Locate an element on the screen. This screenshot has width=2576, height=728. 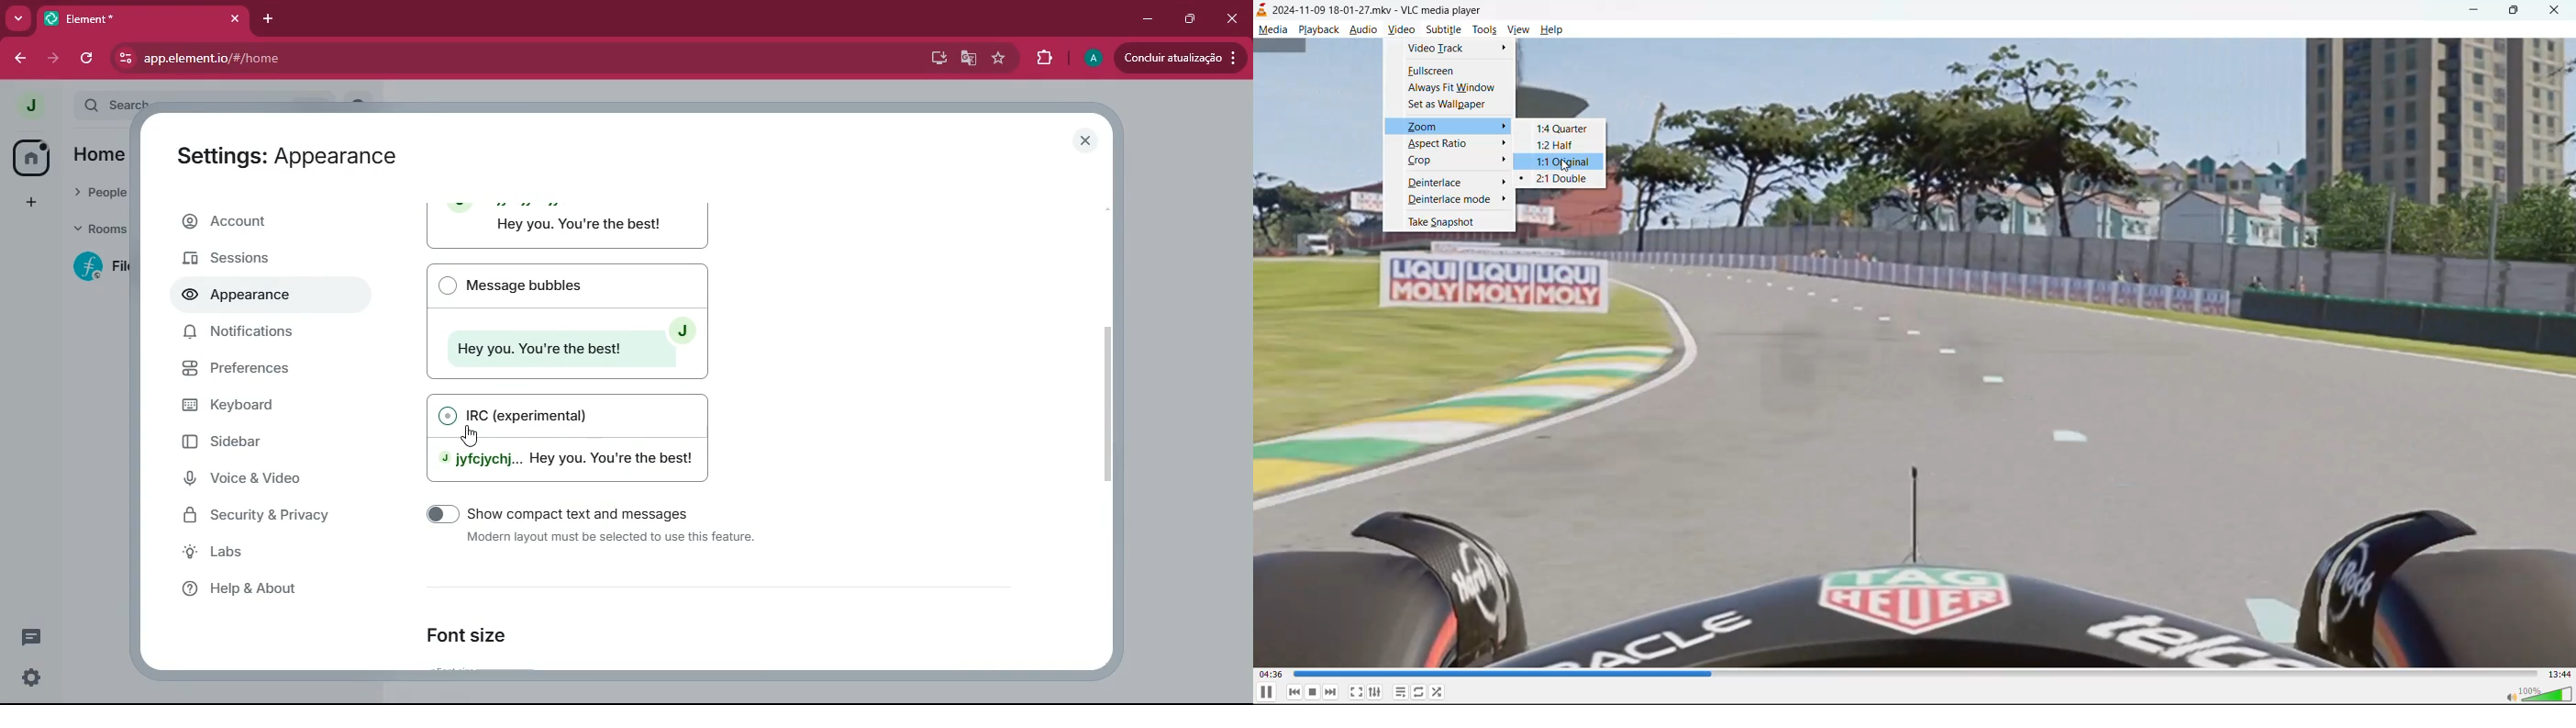
toggle loop is located at coordinates (1419, 691).